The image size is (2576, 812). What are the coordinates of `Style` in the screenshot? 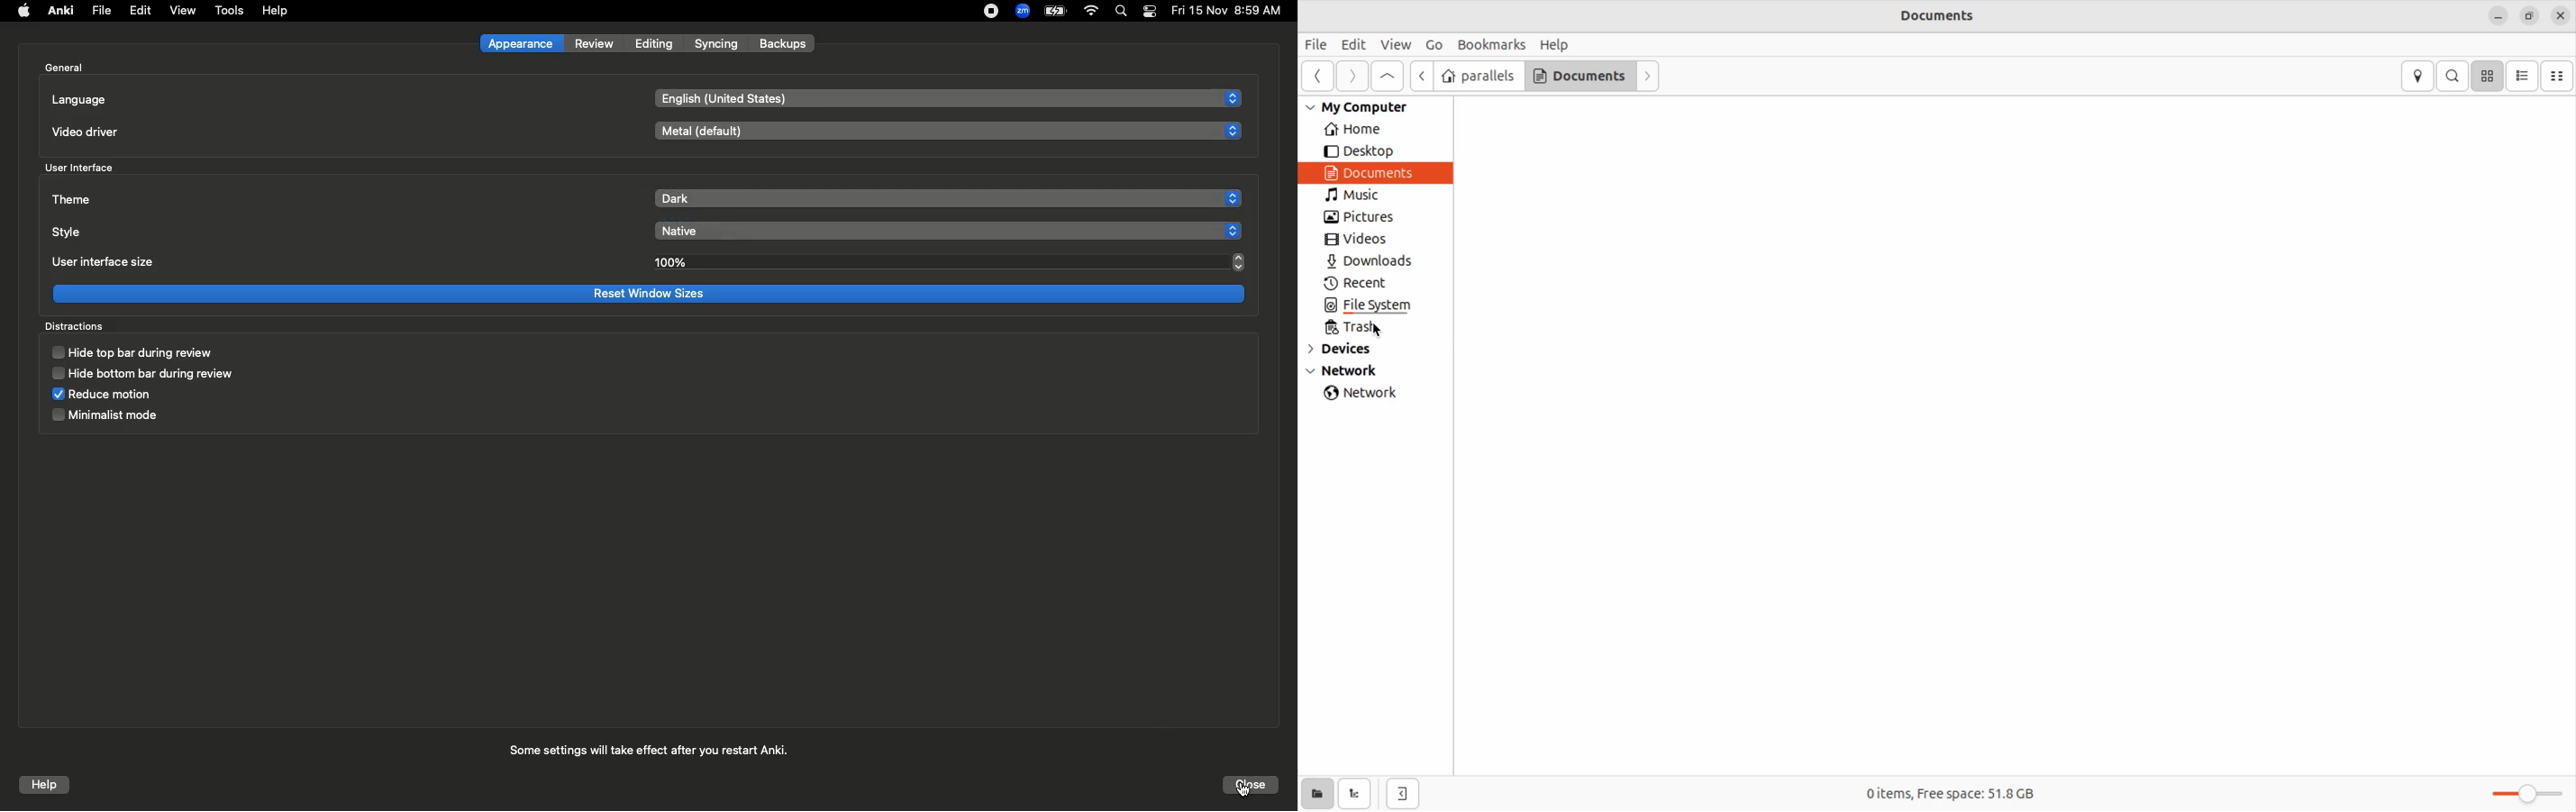 It's located at (68, 232).